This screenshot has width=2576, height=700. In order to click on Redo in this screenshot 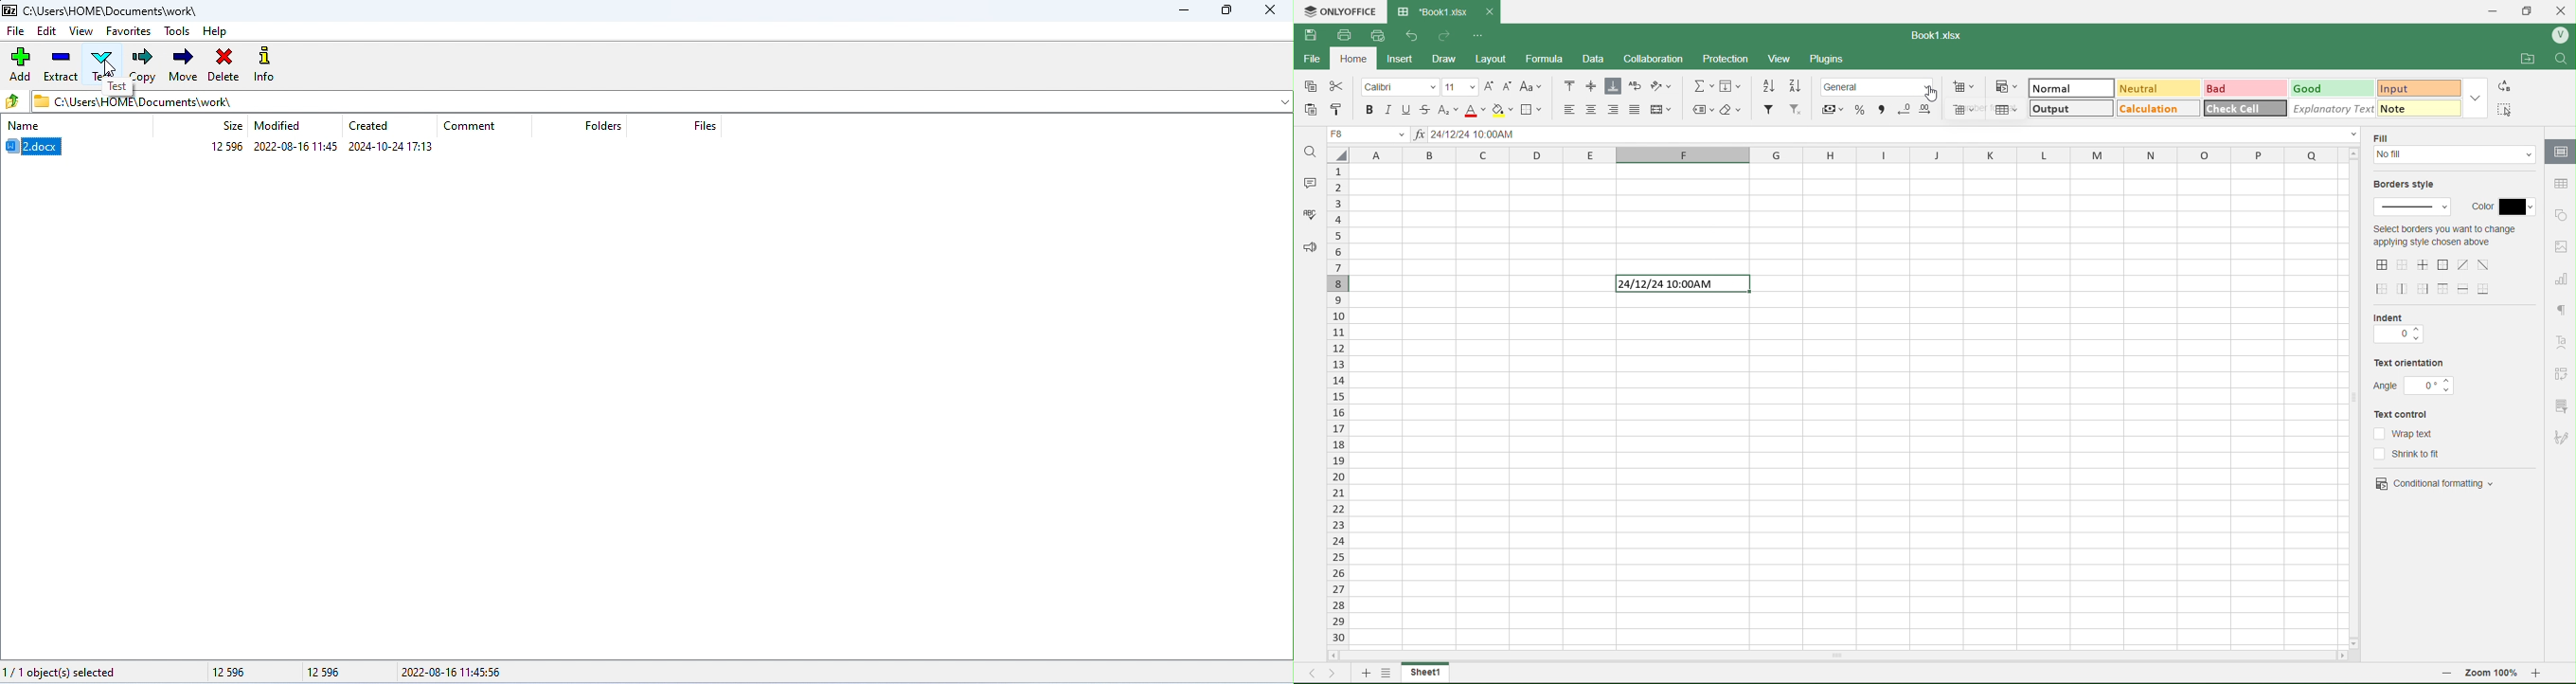, I will do `click(1446, 35)`.